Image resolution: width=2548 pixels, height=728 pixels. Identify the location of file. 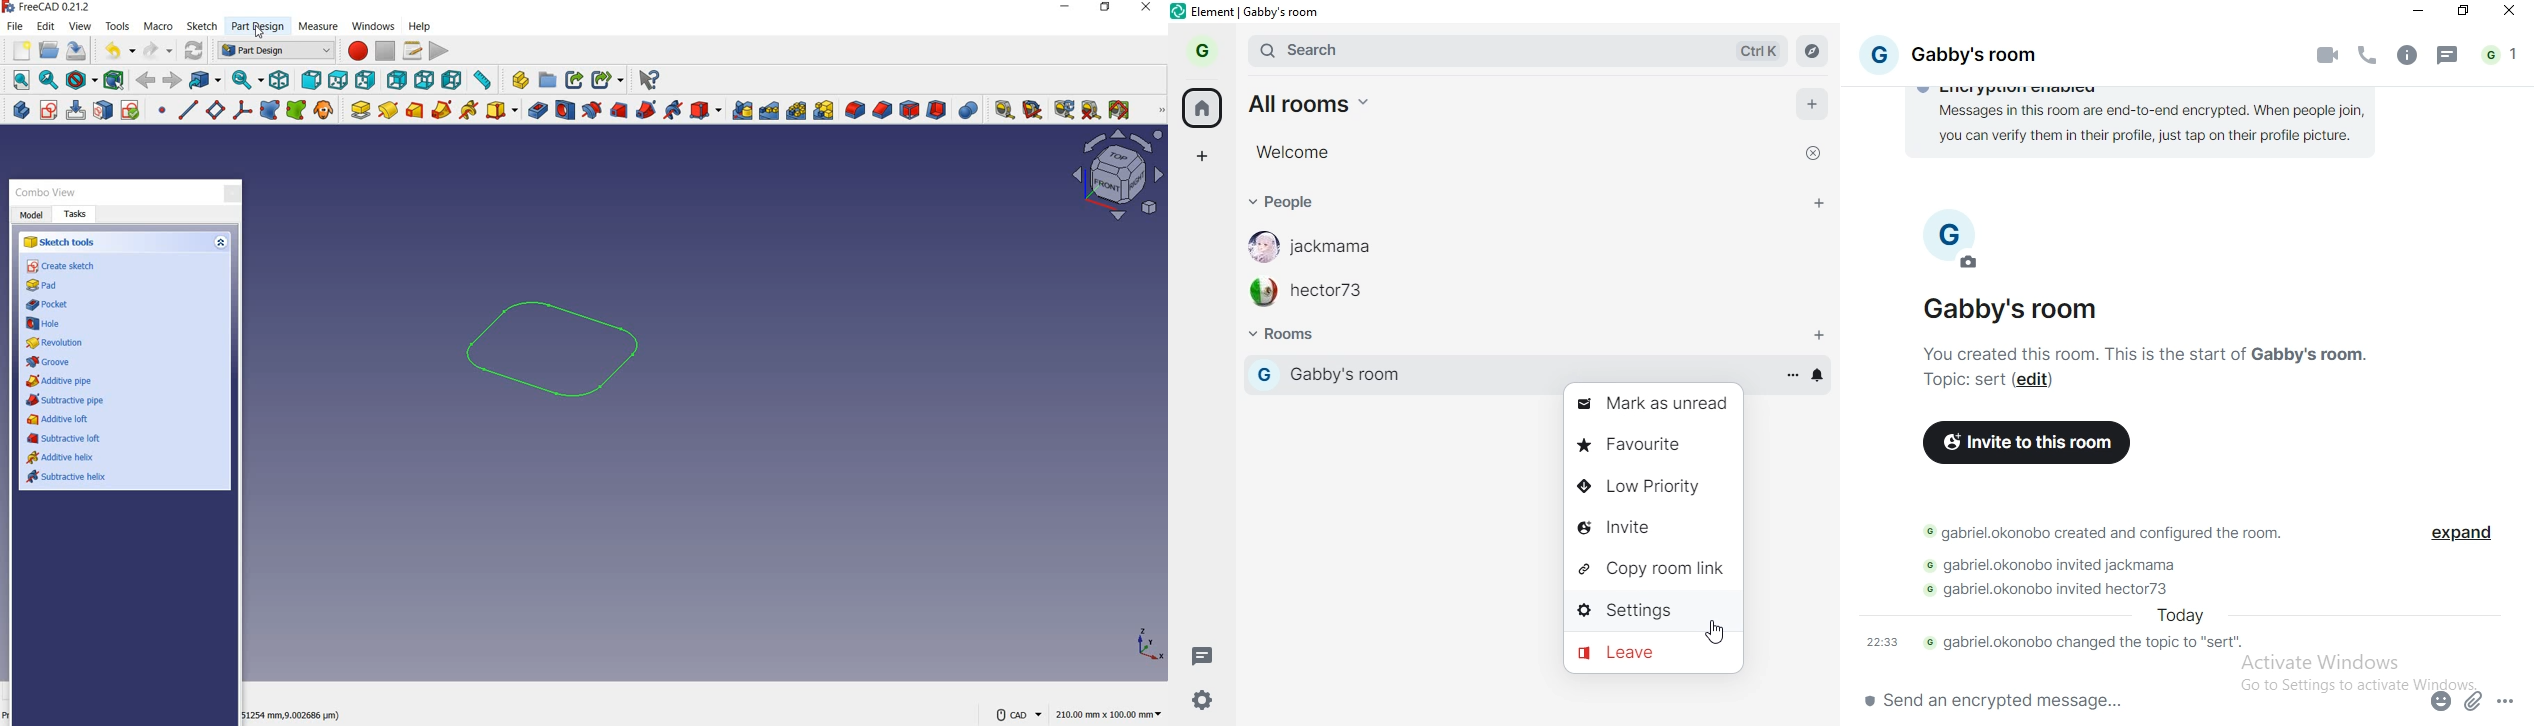
(15, 27).